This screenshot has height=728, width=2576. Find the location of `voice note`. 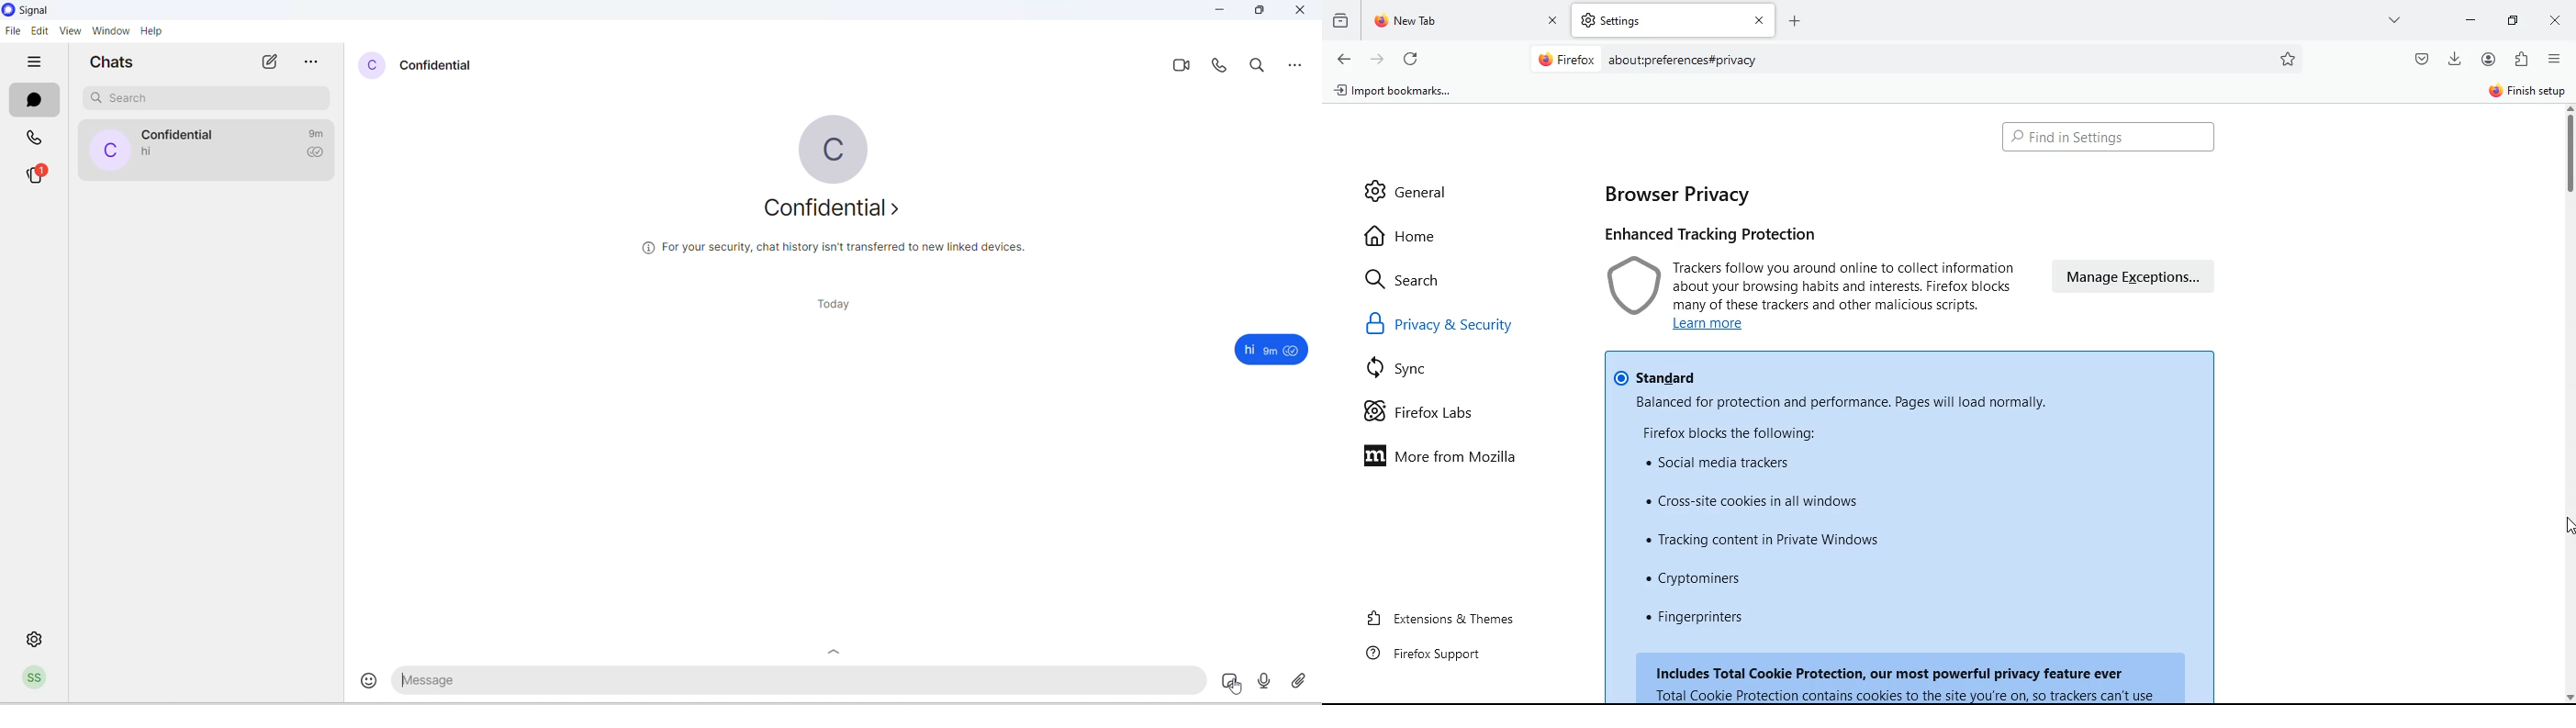

voice note is located at coordinates (1265, 681).